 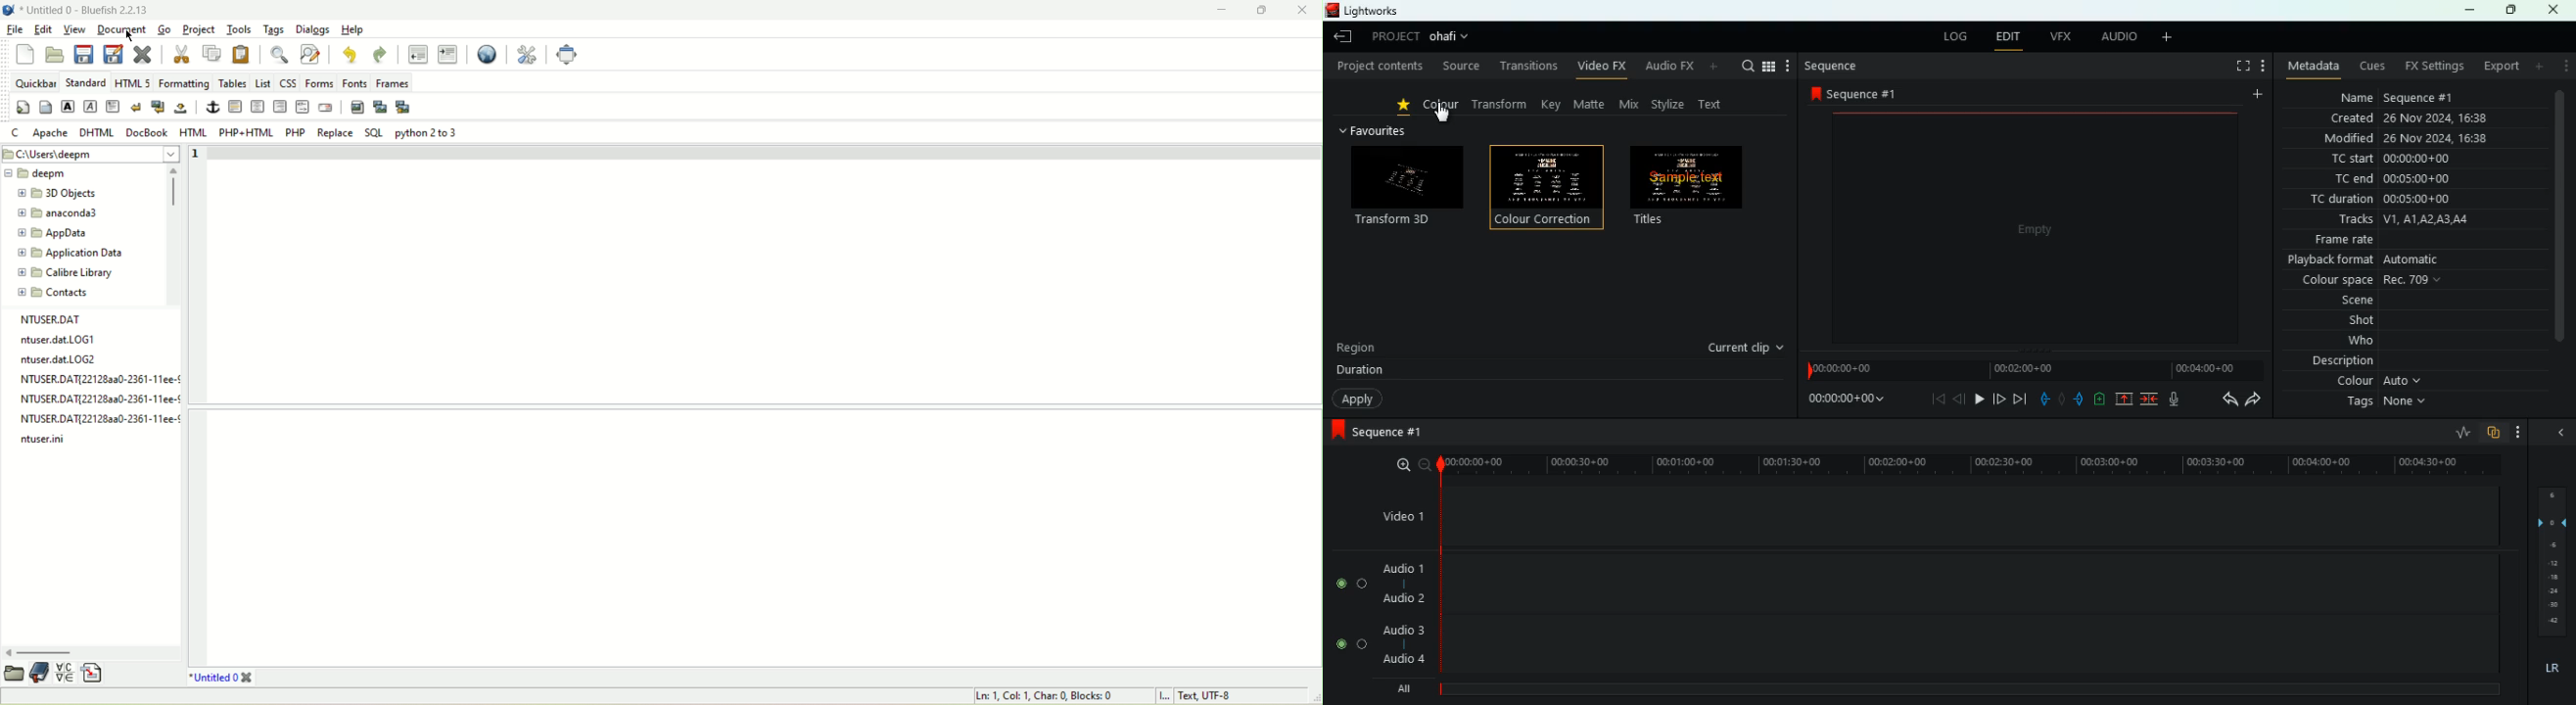 What do you see at coordinates (2562, 433) in the screenshot?
I see `opener` at bounding box center [2562, 433].